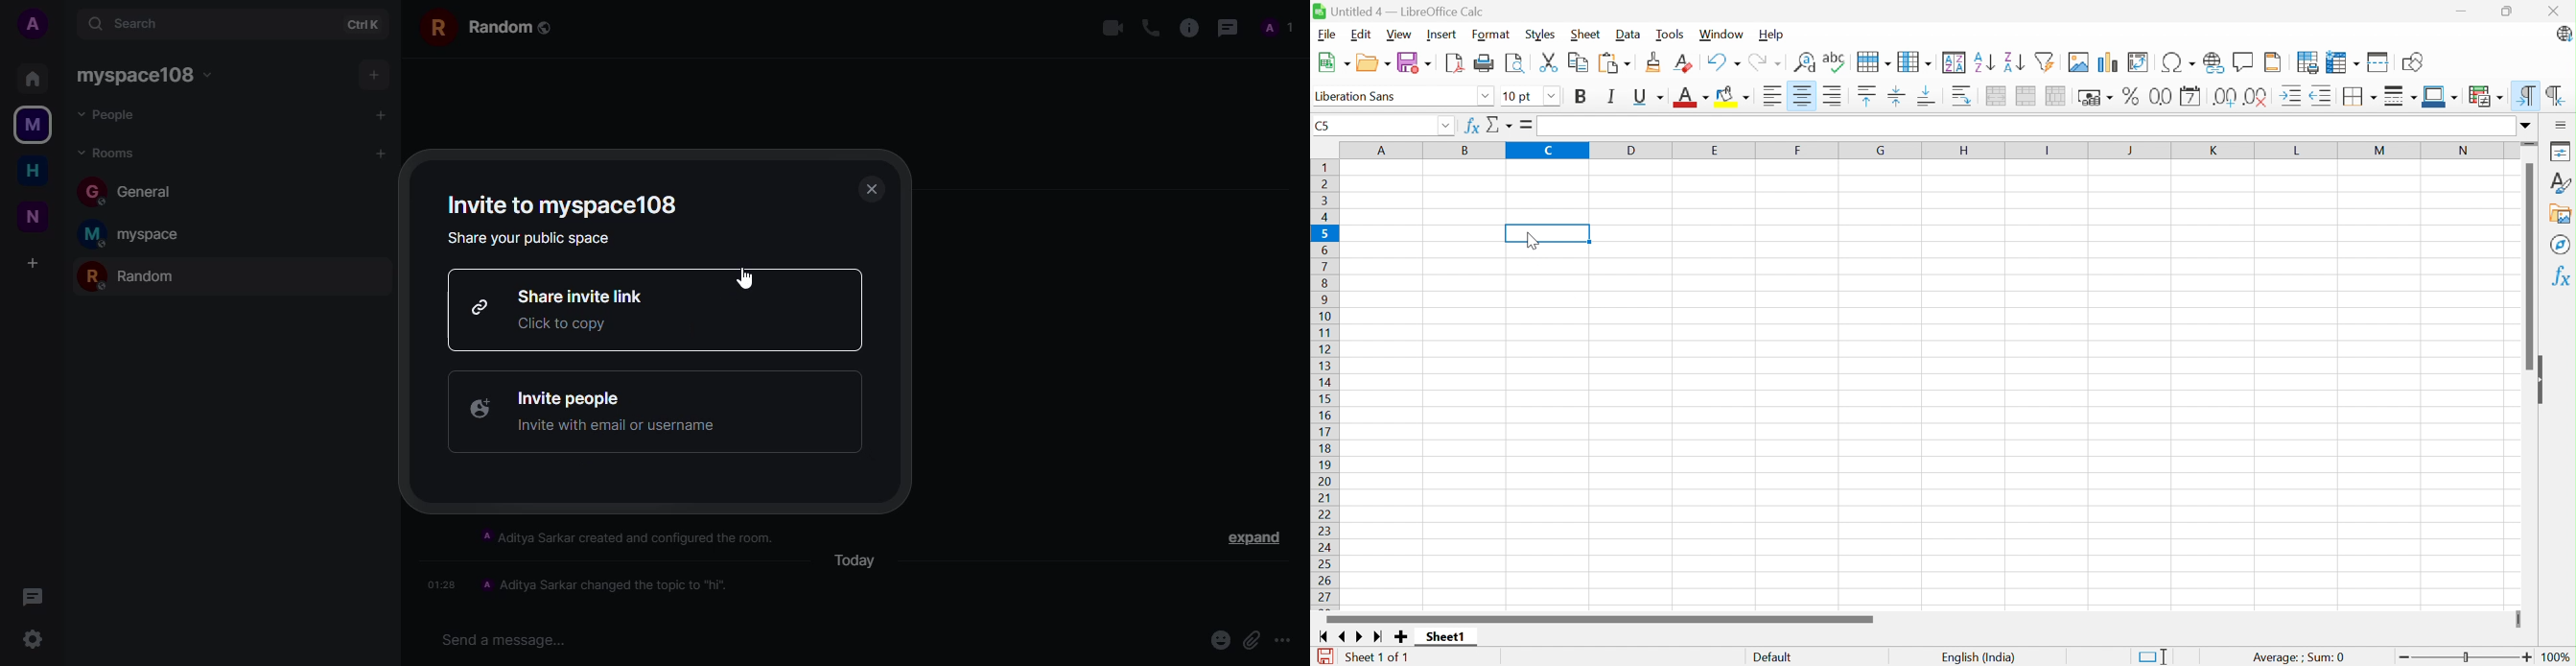 This screenshot has width=2576, height=672. What do you see at coordinates (2518, 620) in the screenshot?
I see `Slider` at bounding box center [2518, 620].